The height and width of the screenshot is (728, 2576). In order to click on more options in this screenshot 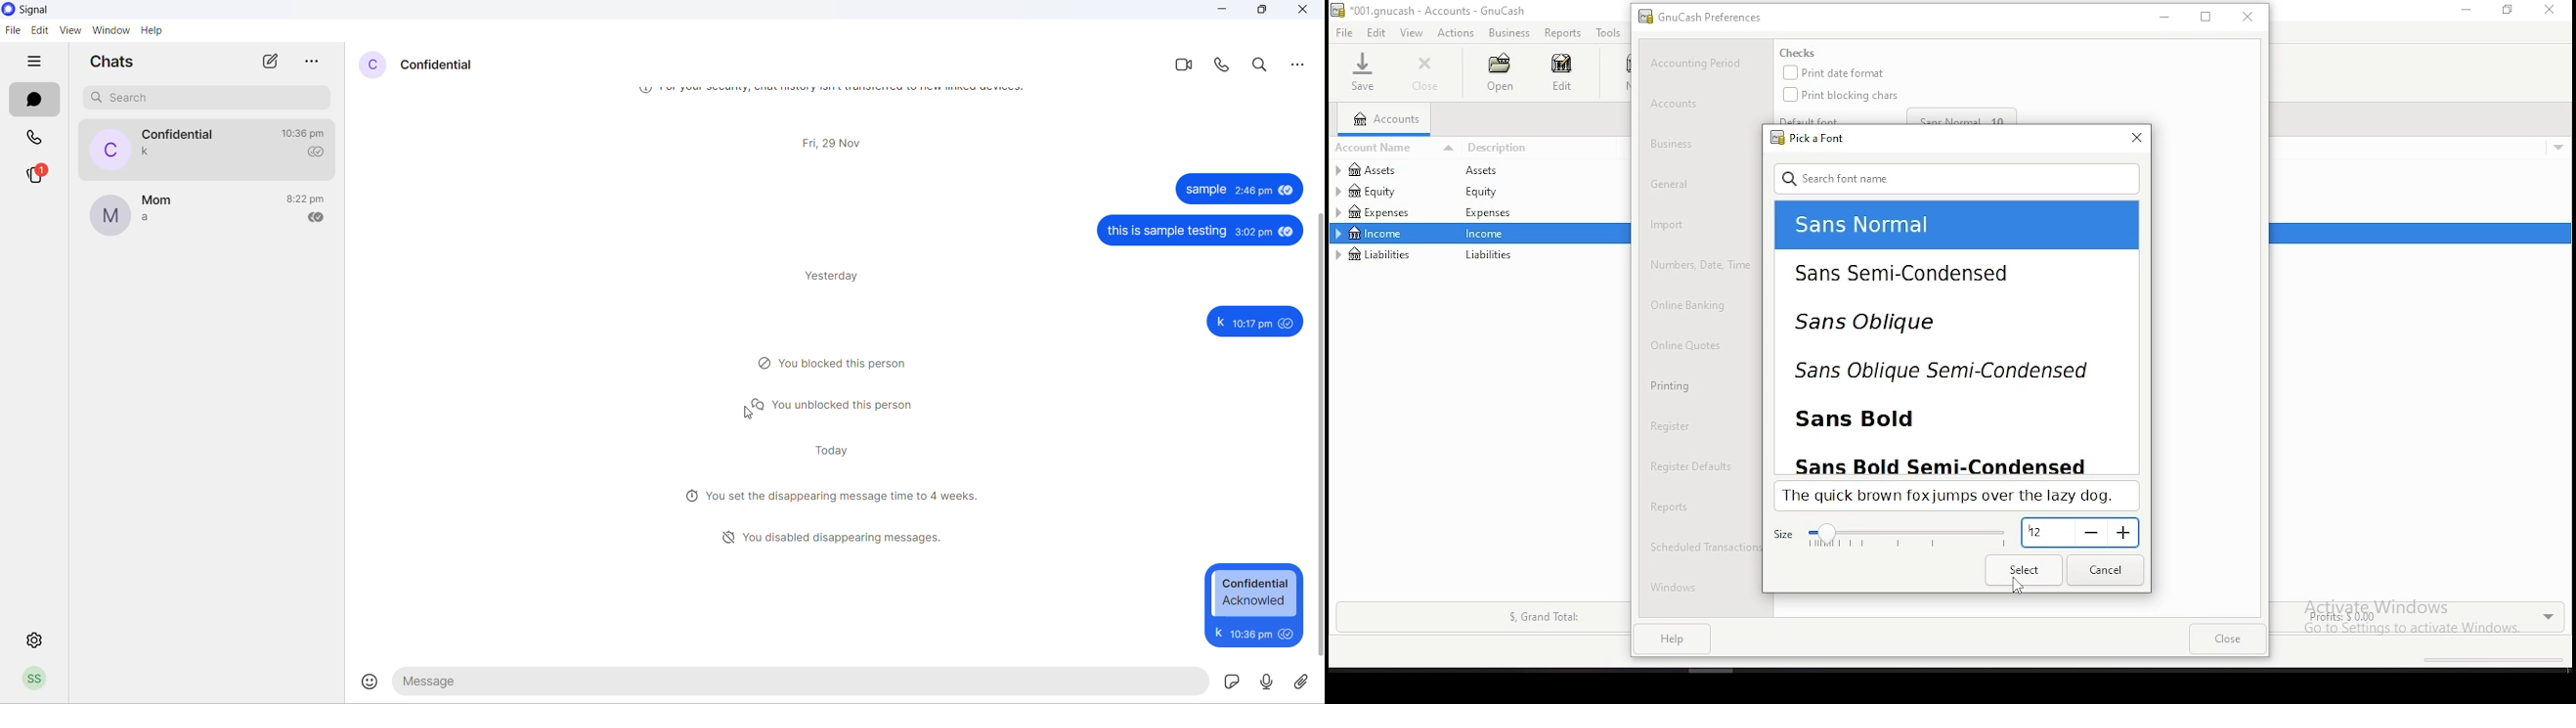, I will do `click(320, 60)`.